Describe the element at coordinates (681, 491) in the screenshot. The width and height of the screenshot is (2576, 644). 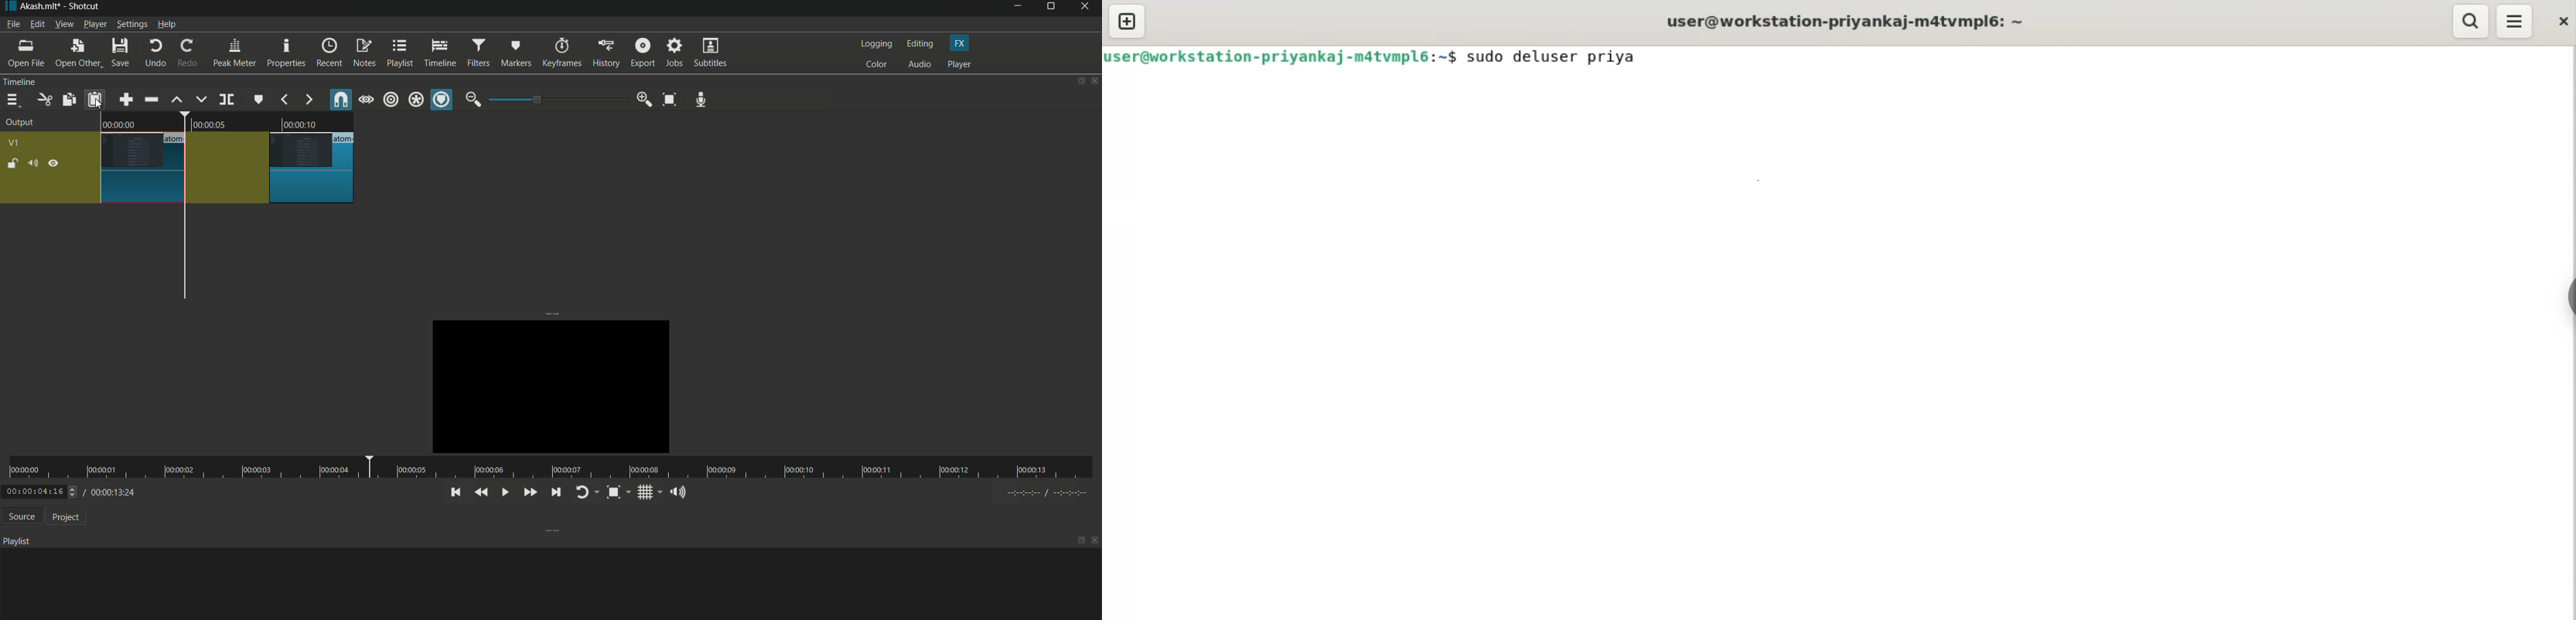
I see `show volume control` at that location.